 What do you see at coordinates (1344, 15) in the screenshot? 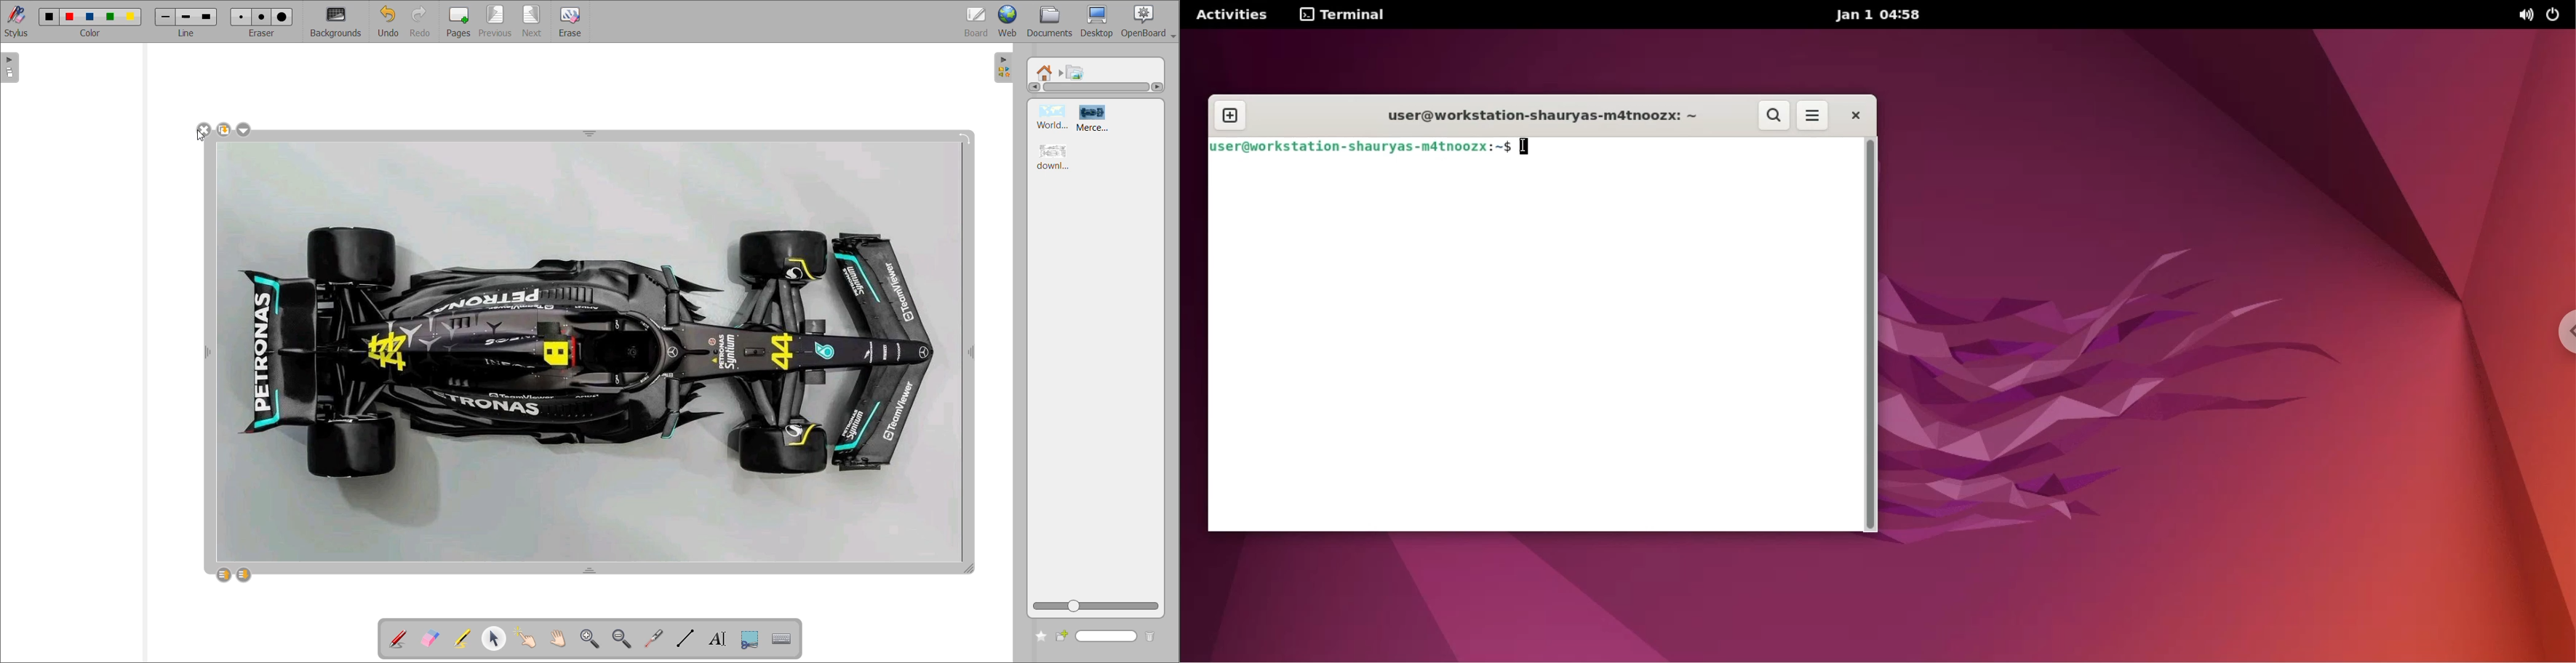
I see `terminal` at bounding box center [1344, 15].